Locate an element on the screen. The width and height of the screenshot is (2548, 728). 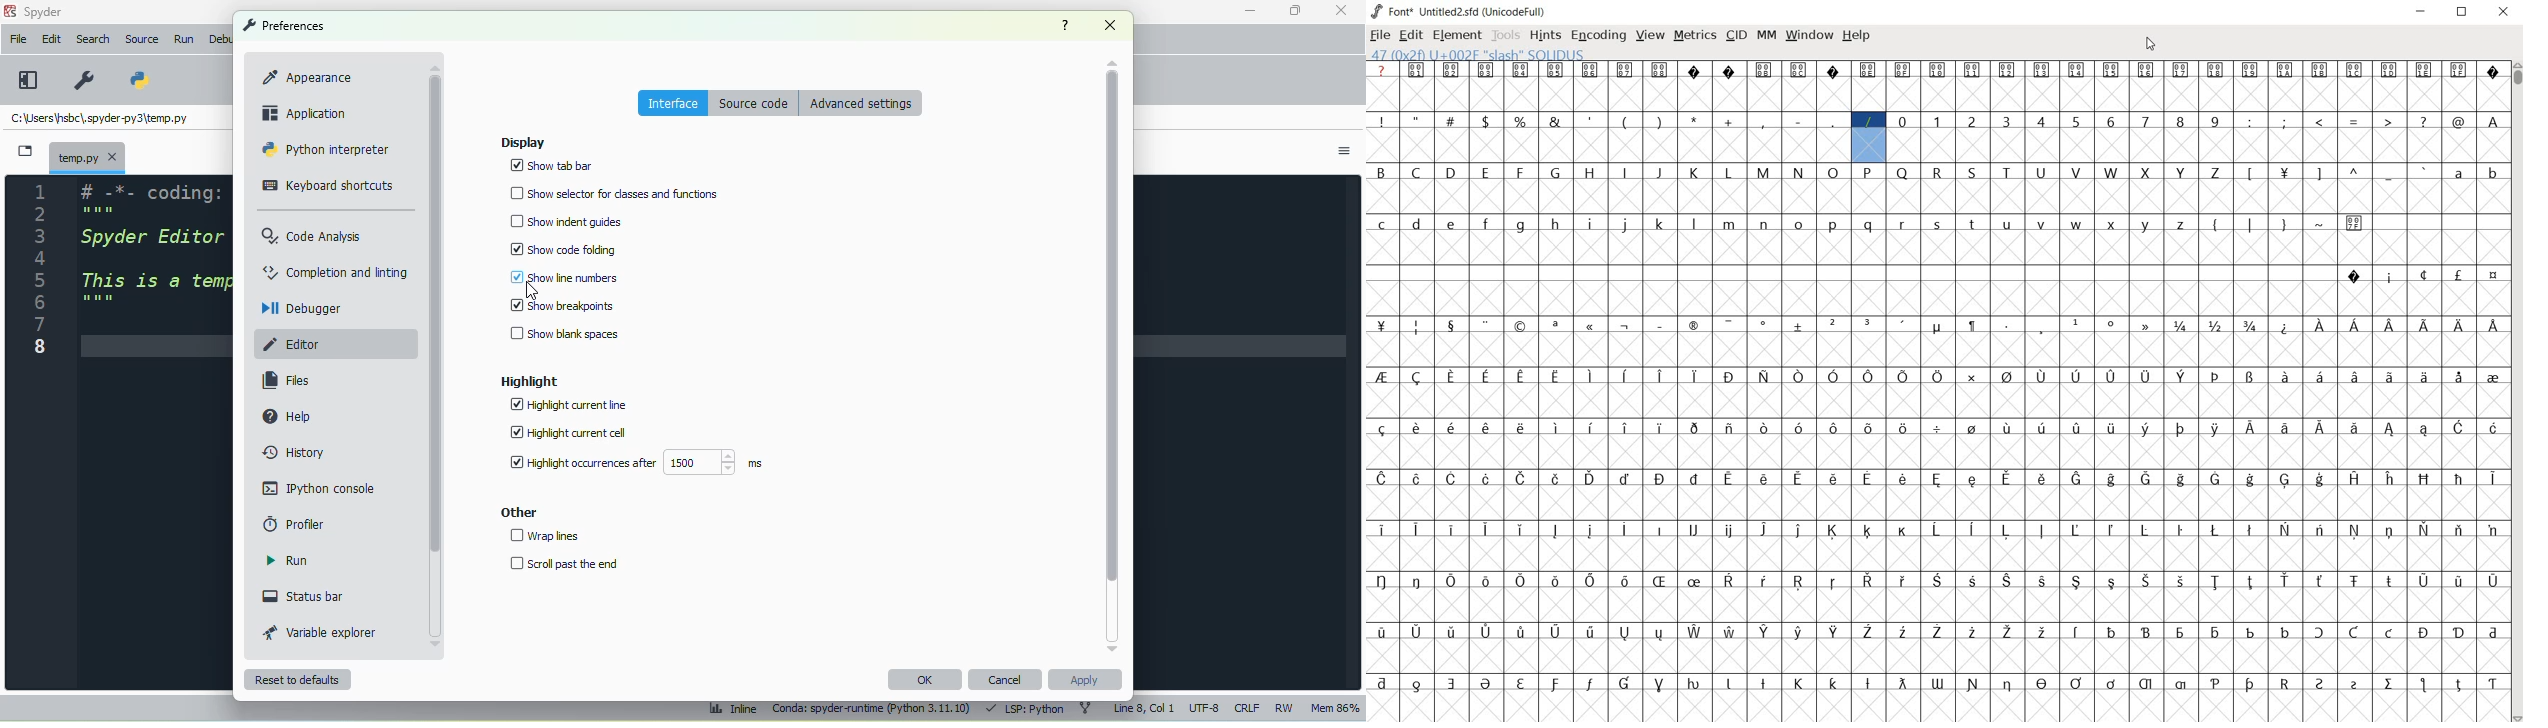
glyph is located at coordinates (1658, 634).